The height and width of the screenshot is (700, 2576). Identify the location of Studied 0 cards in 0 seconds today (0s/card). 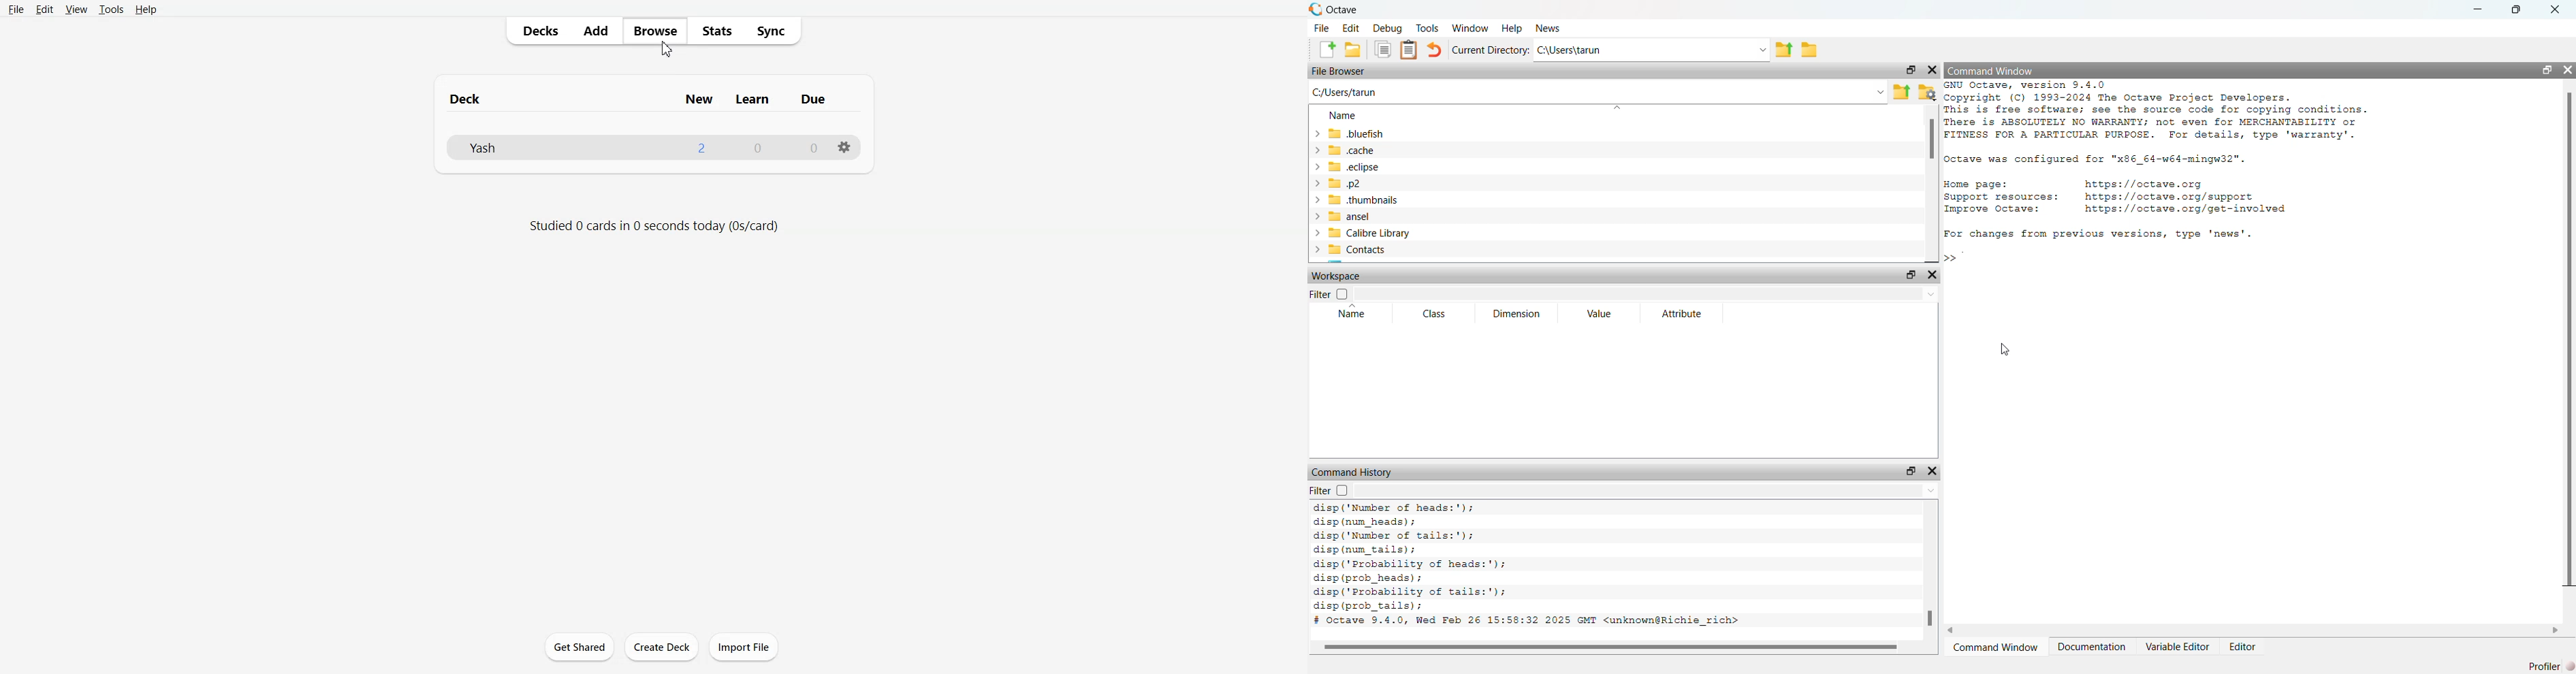
(656, 225).